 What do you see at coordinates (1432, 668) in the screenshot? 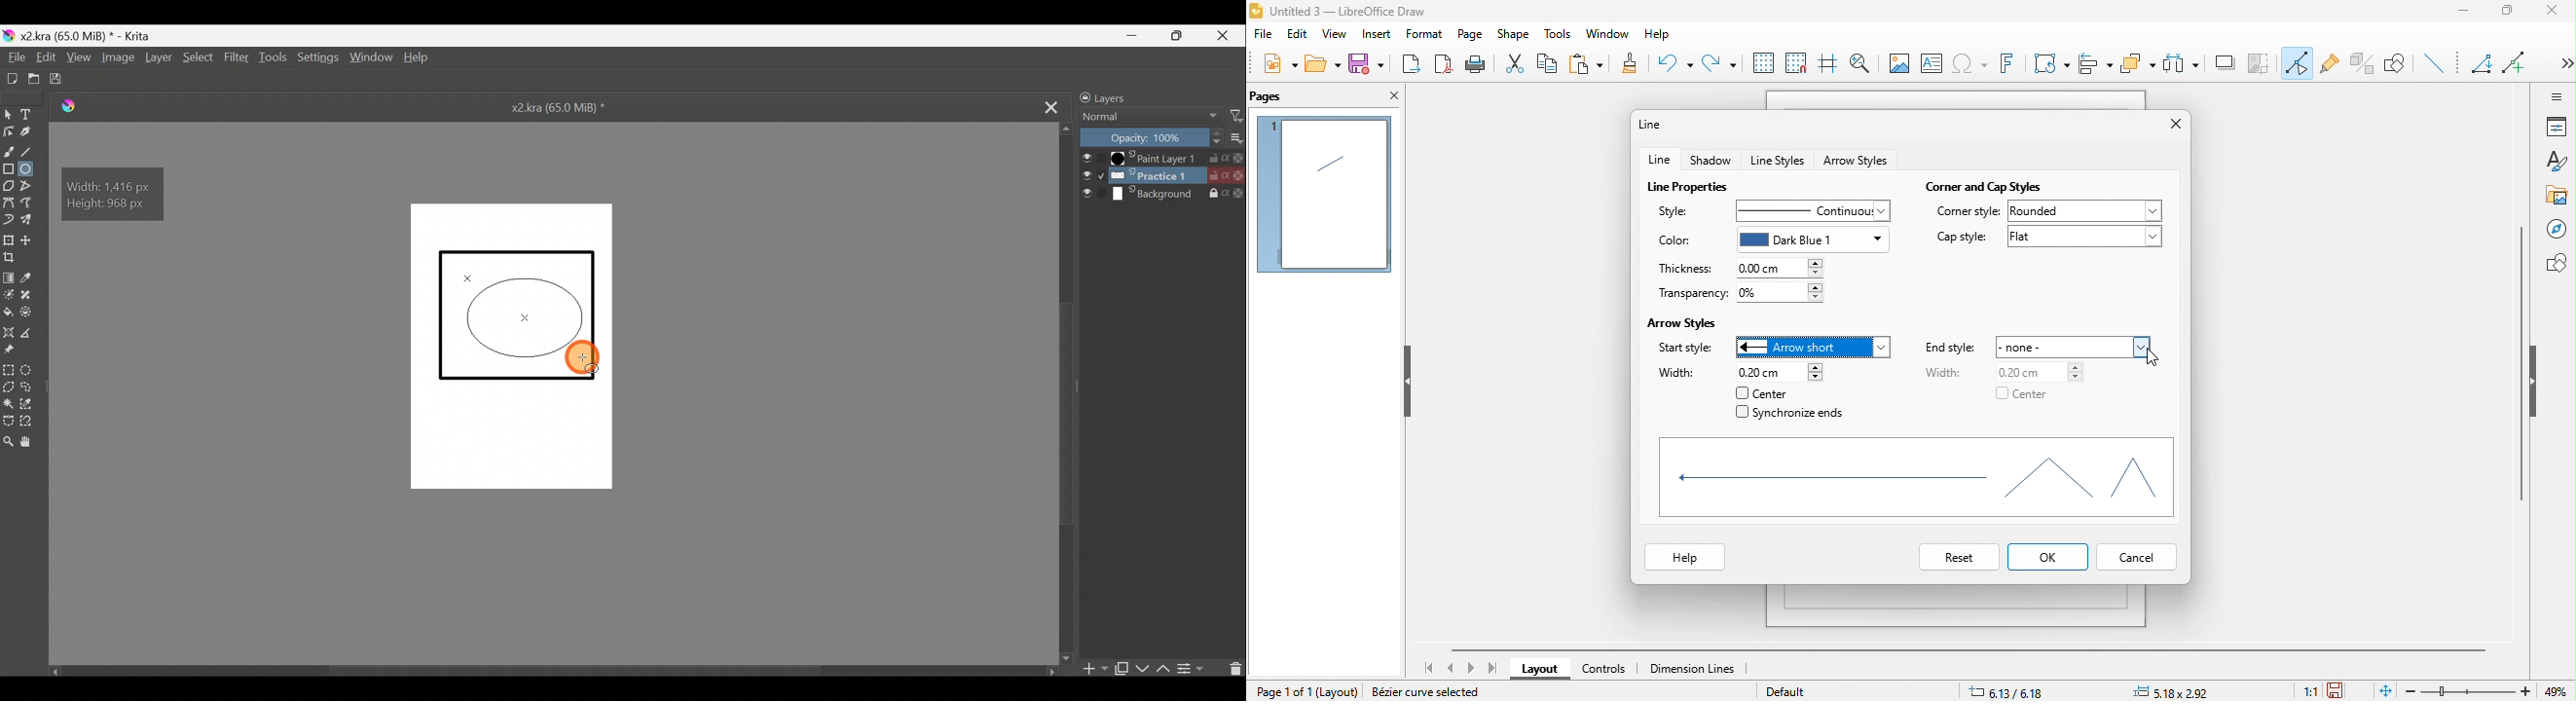
I see `first page` at bounding box center [1432, 668].